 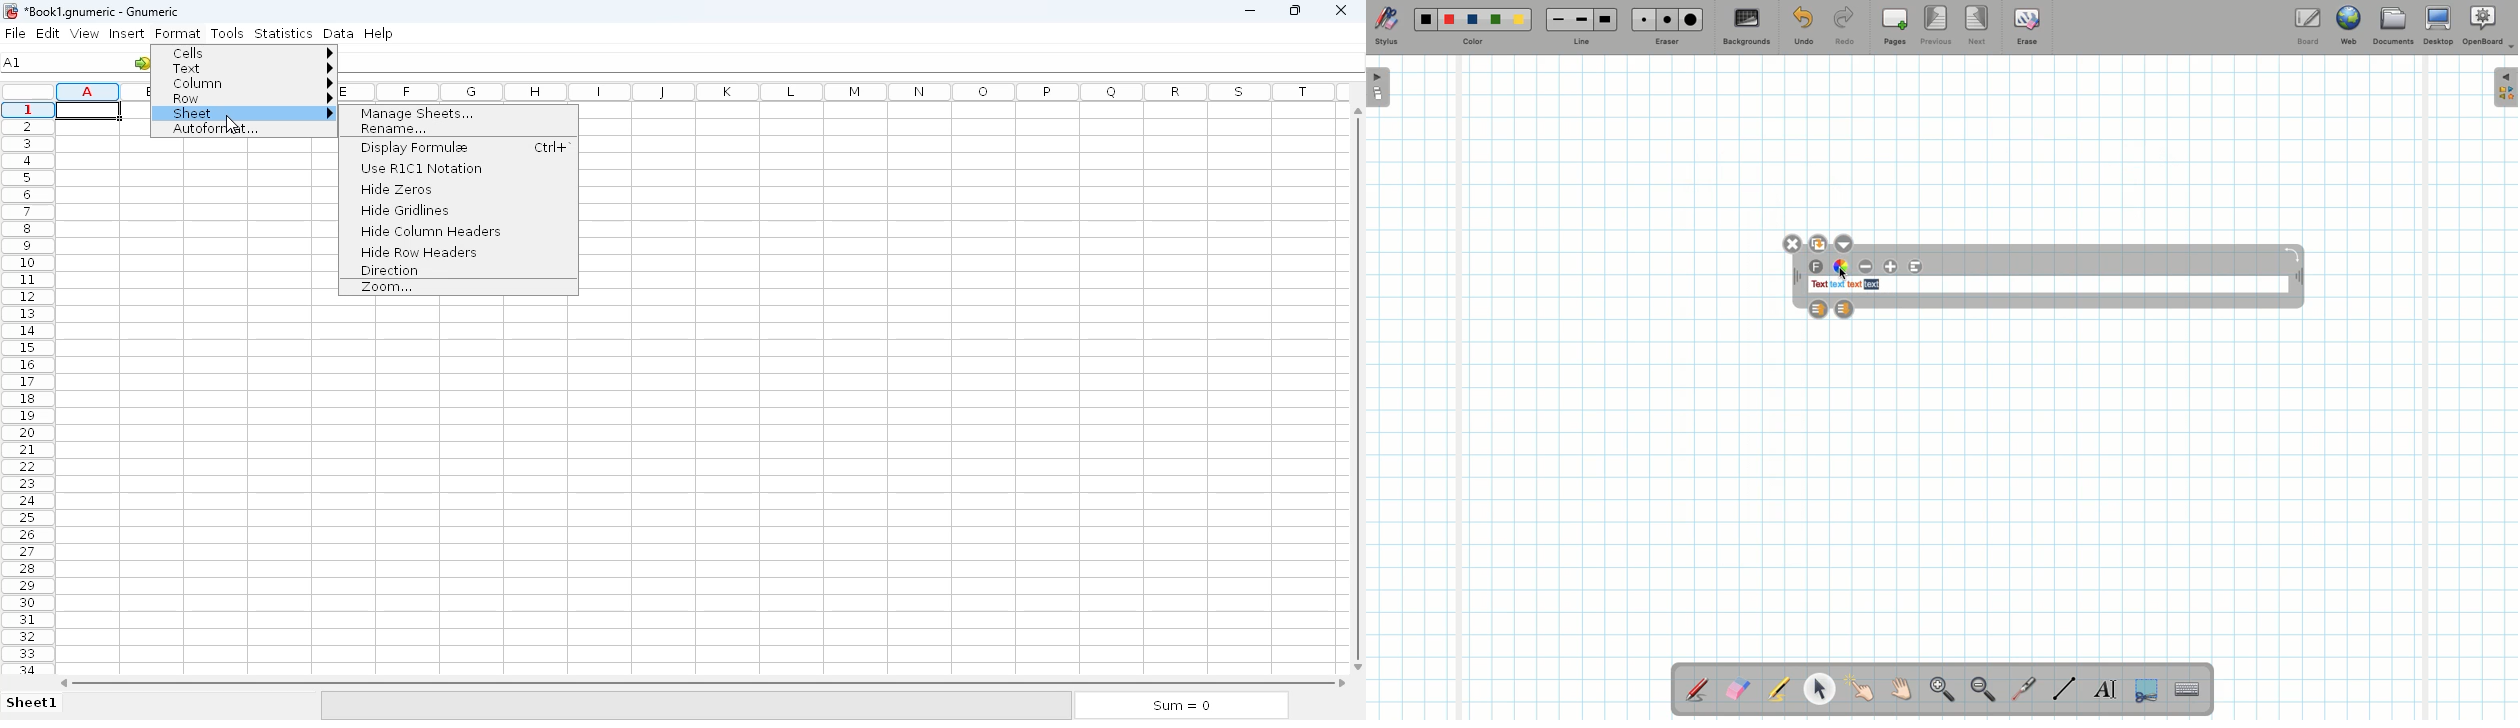 I want to click on Move, so click(x=2297, y=278).